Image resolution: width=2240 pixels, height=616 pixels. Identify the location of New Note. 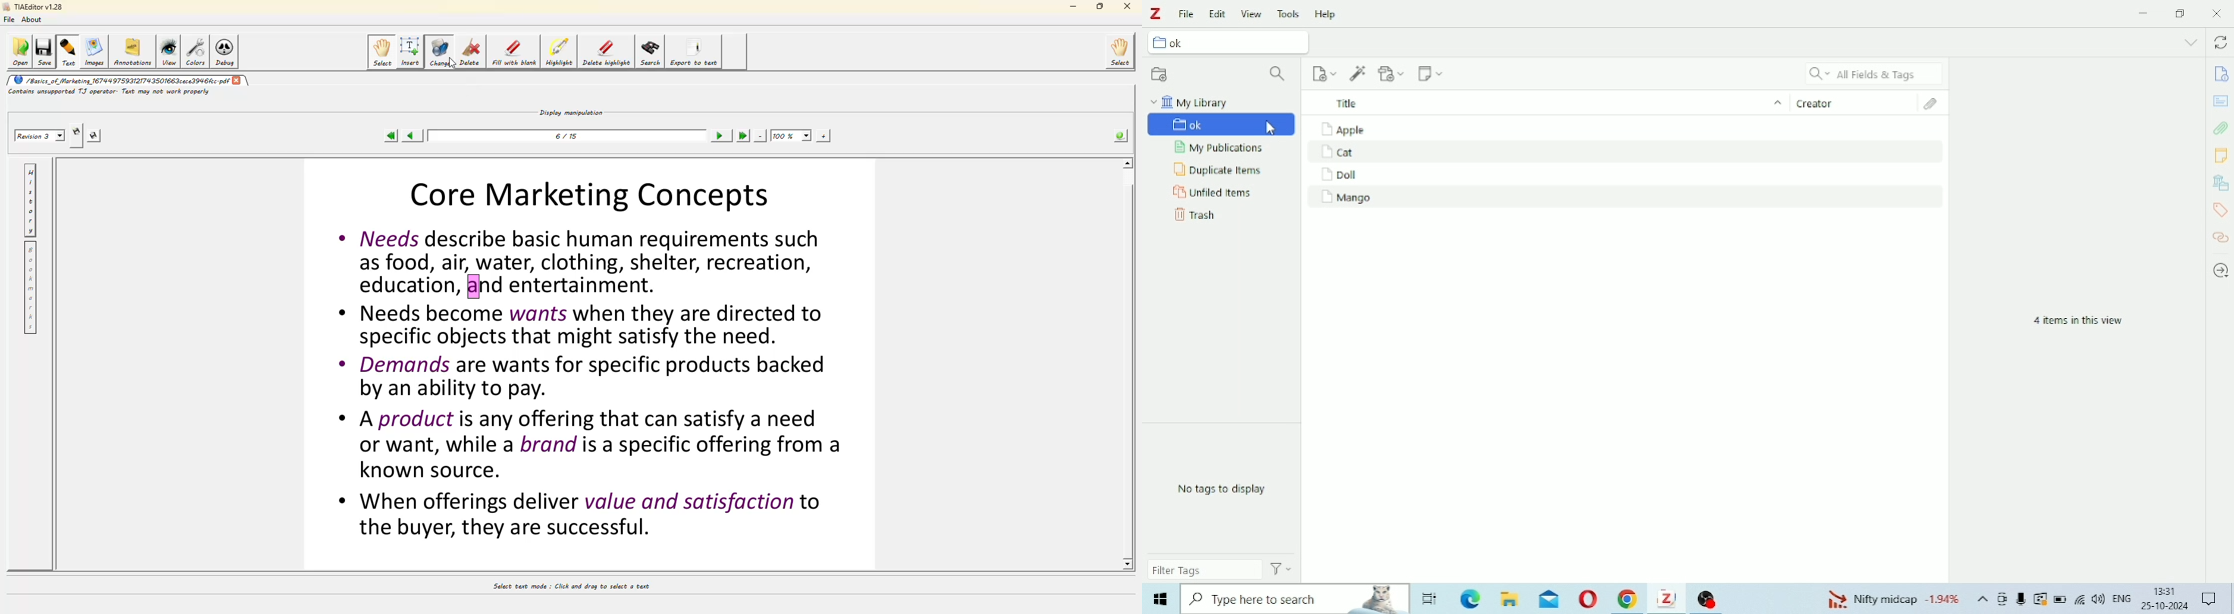
(1431, 73).